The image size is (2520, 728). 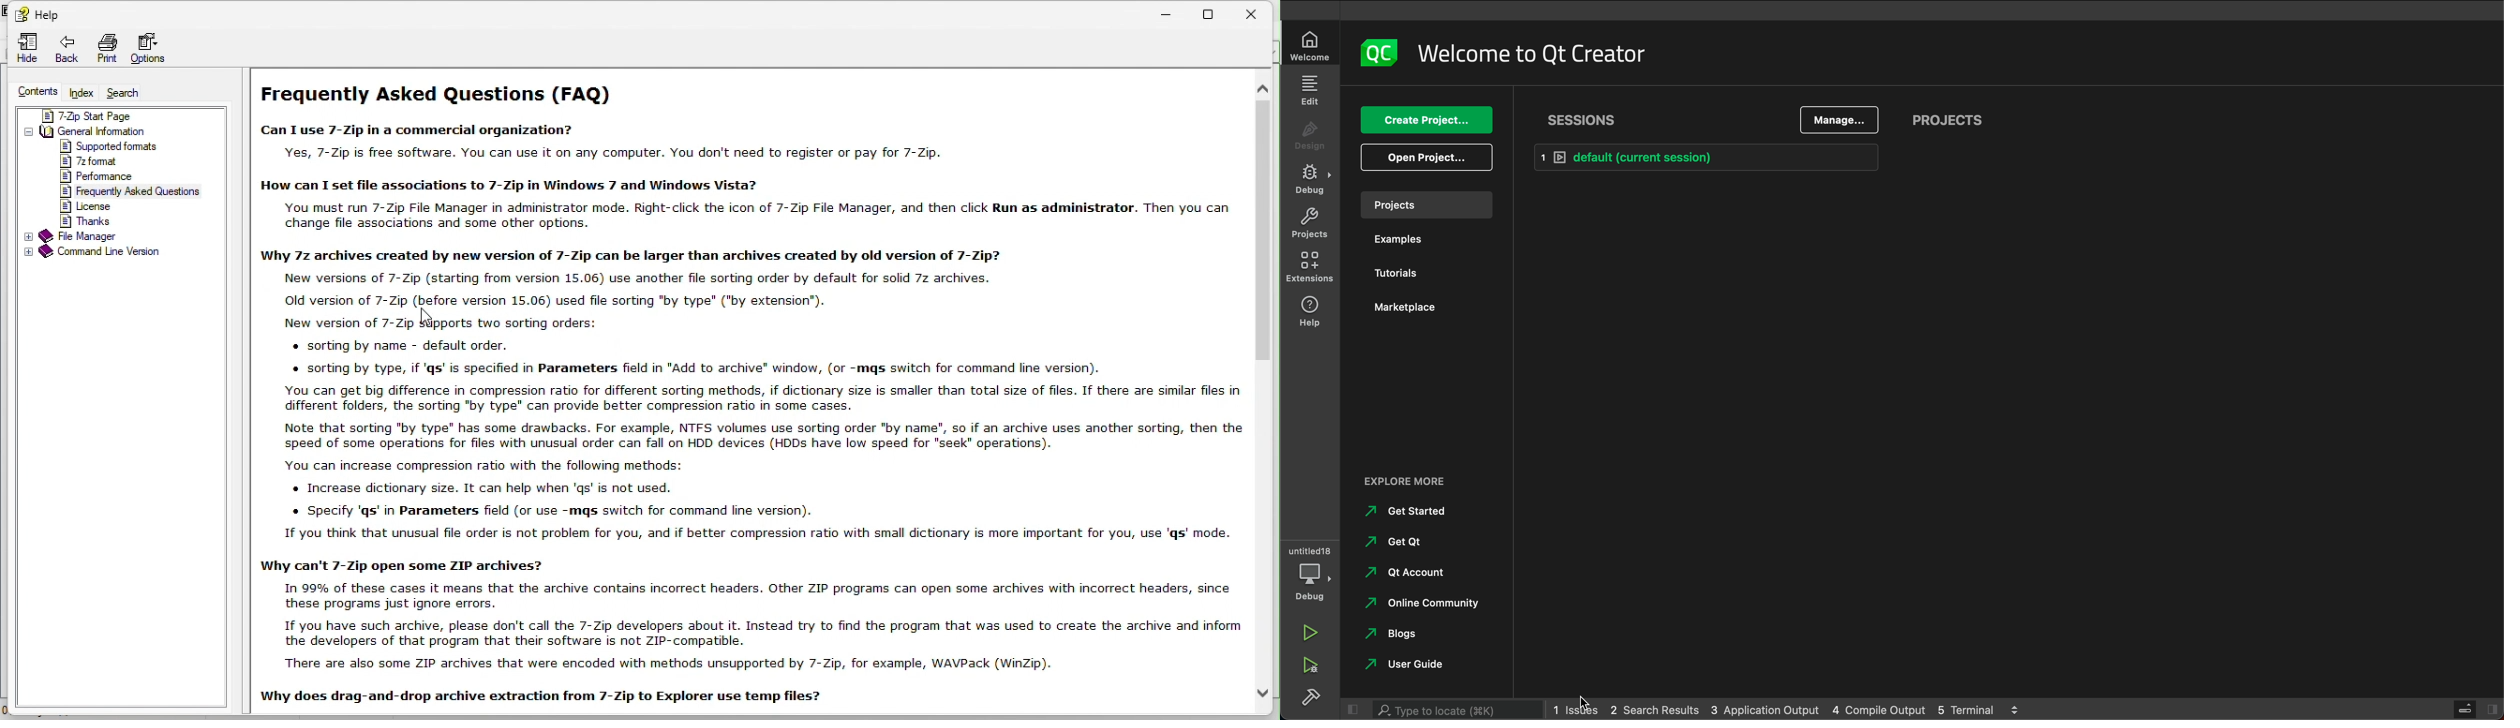 I want to click on projects, so click(x=1424, y=204).